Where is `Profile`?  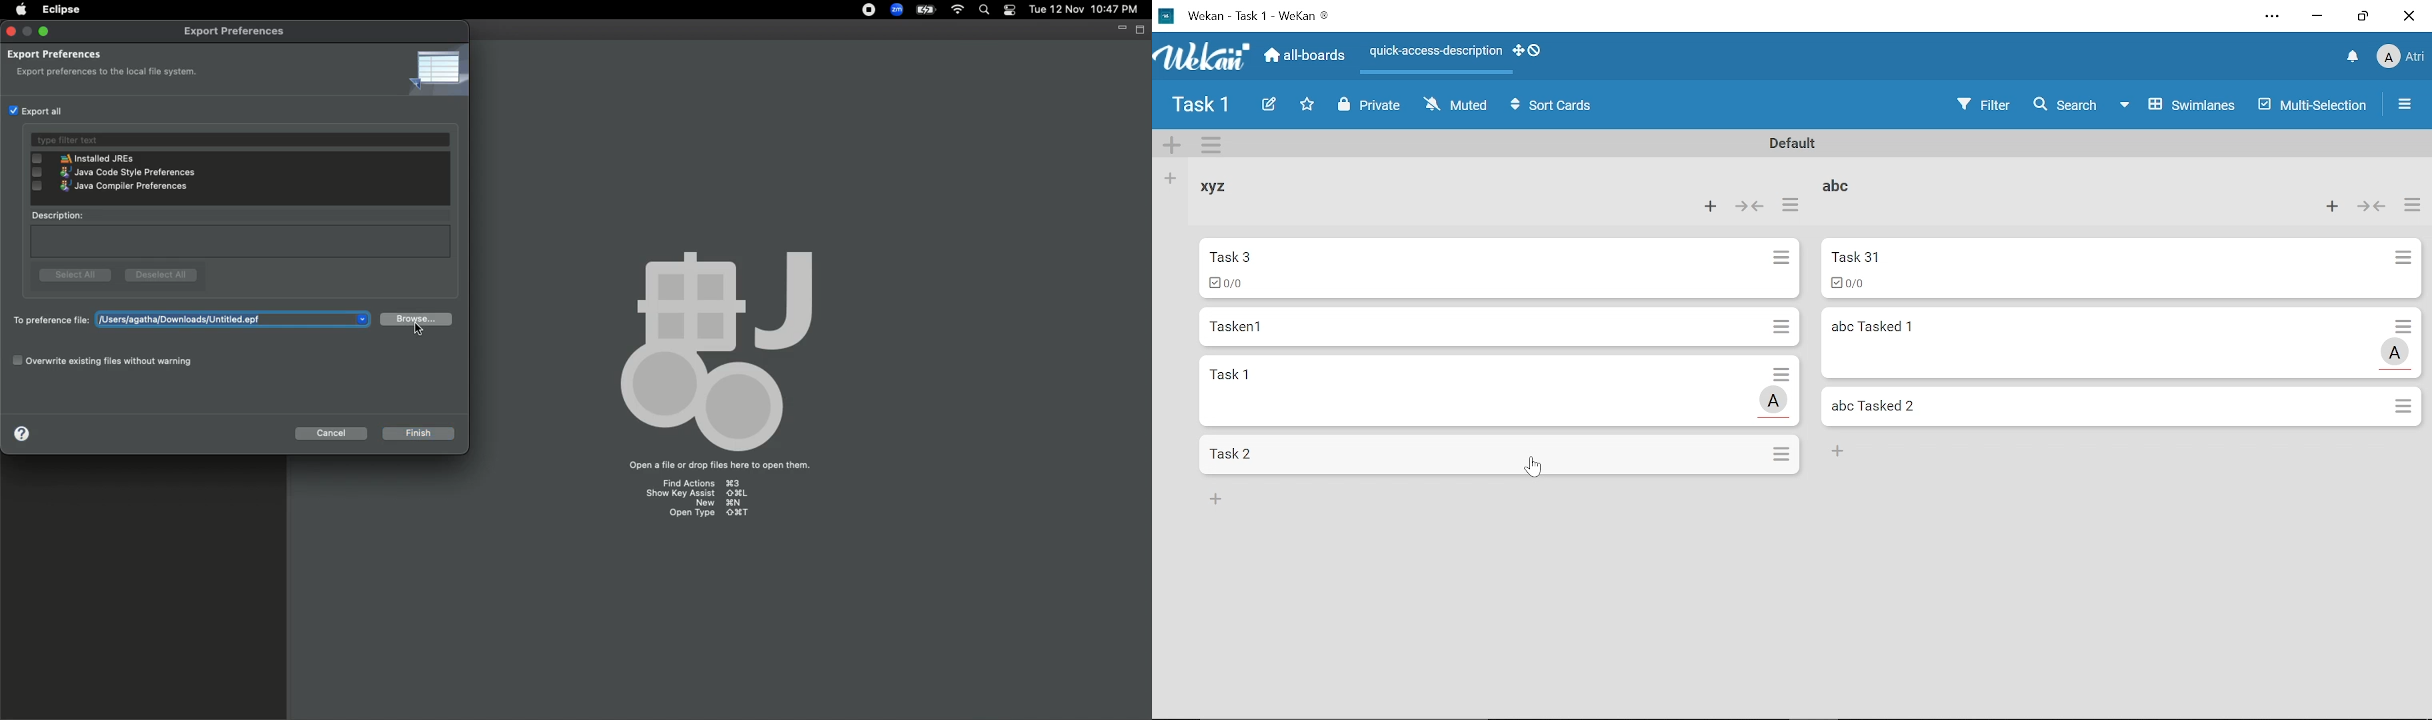
Profile is located at coordinates (2400, 59).